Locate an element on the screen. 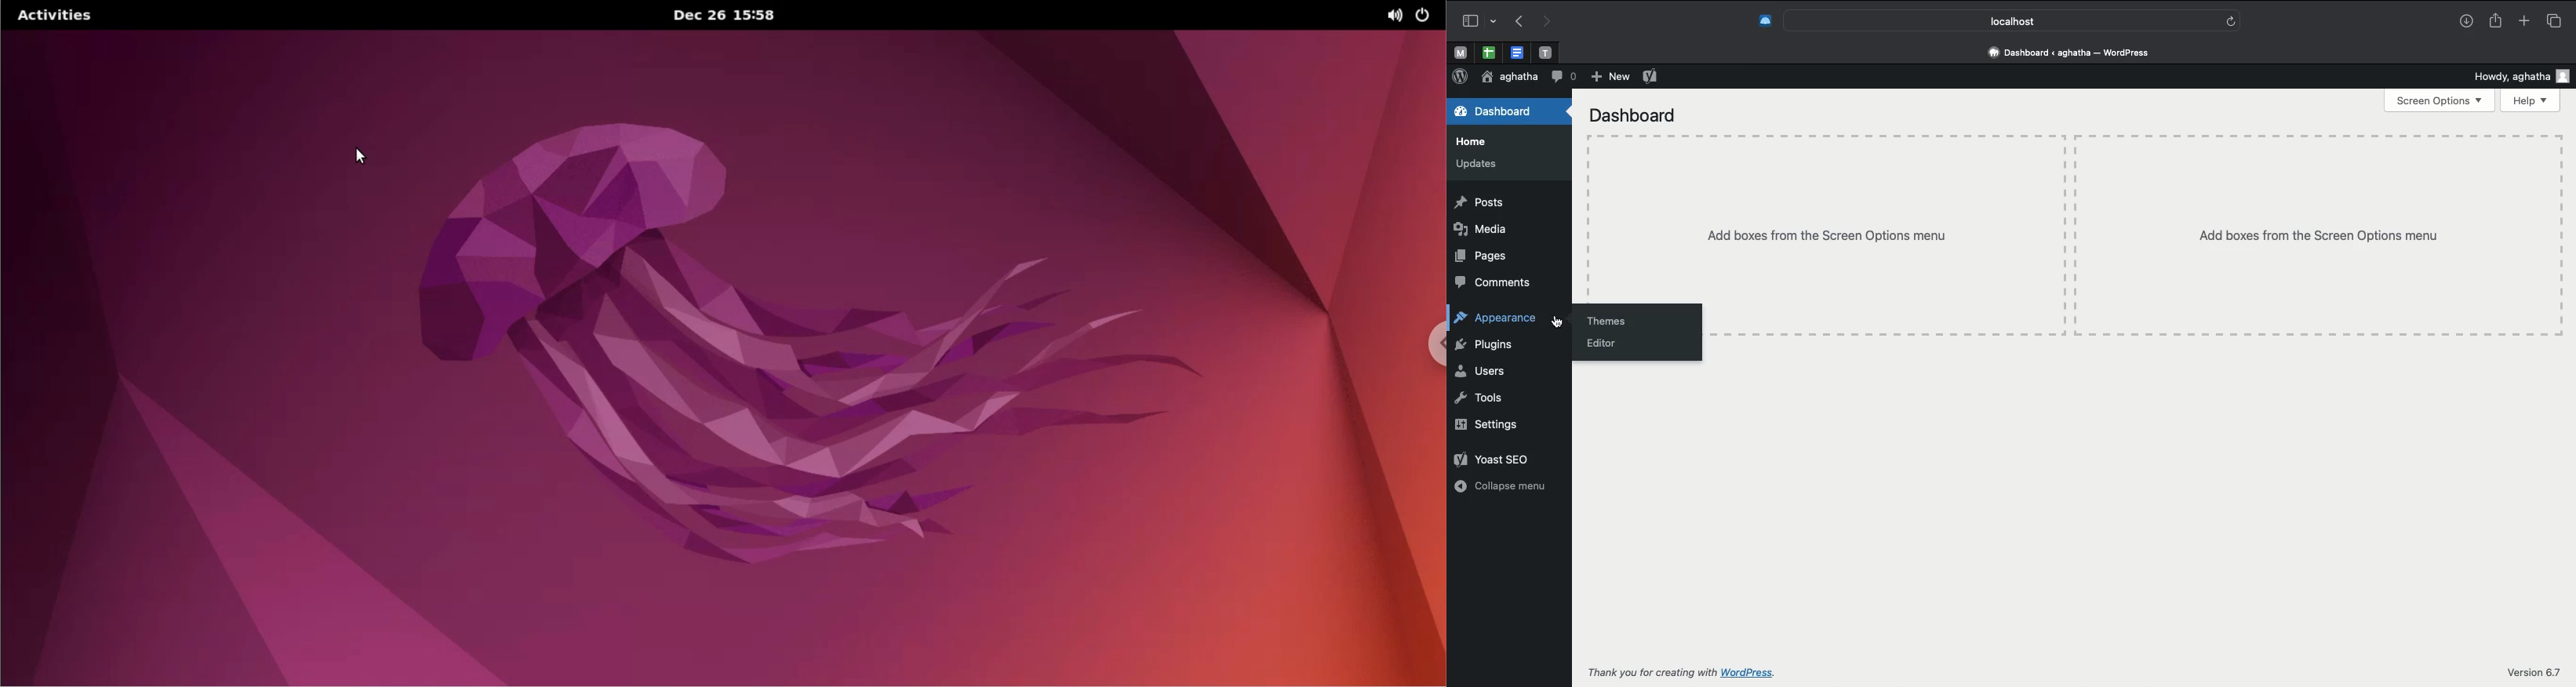  Appearance is located at coordinates (1501, 319).